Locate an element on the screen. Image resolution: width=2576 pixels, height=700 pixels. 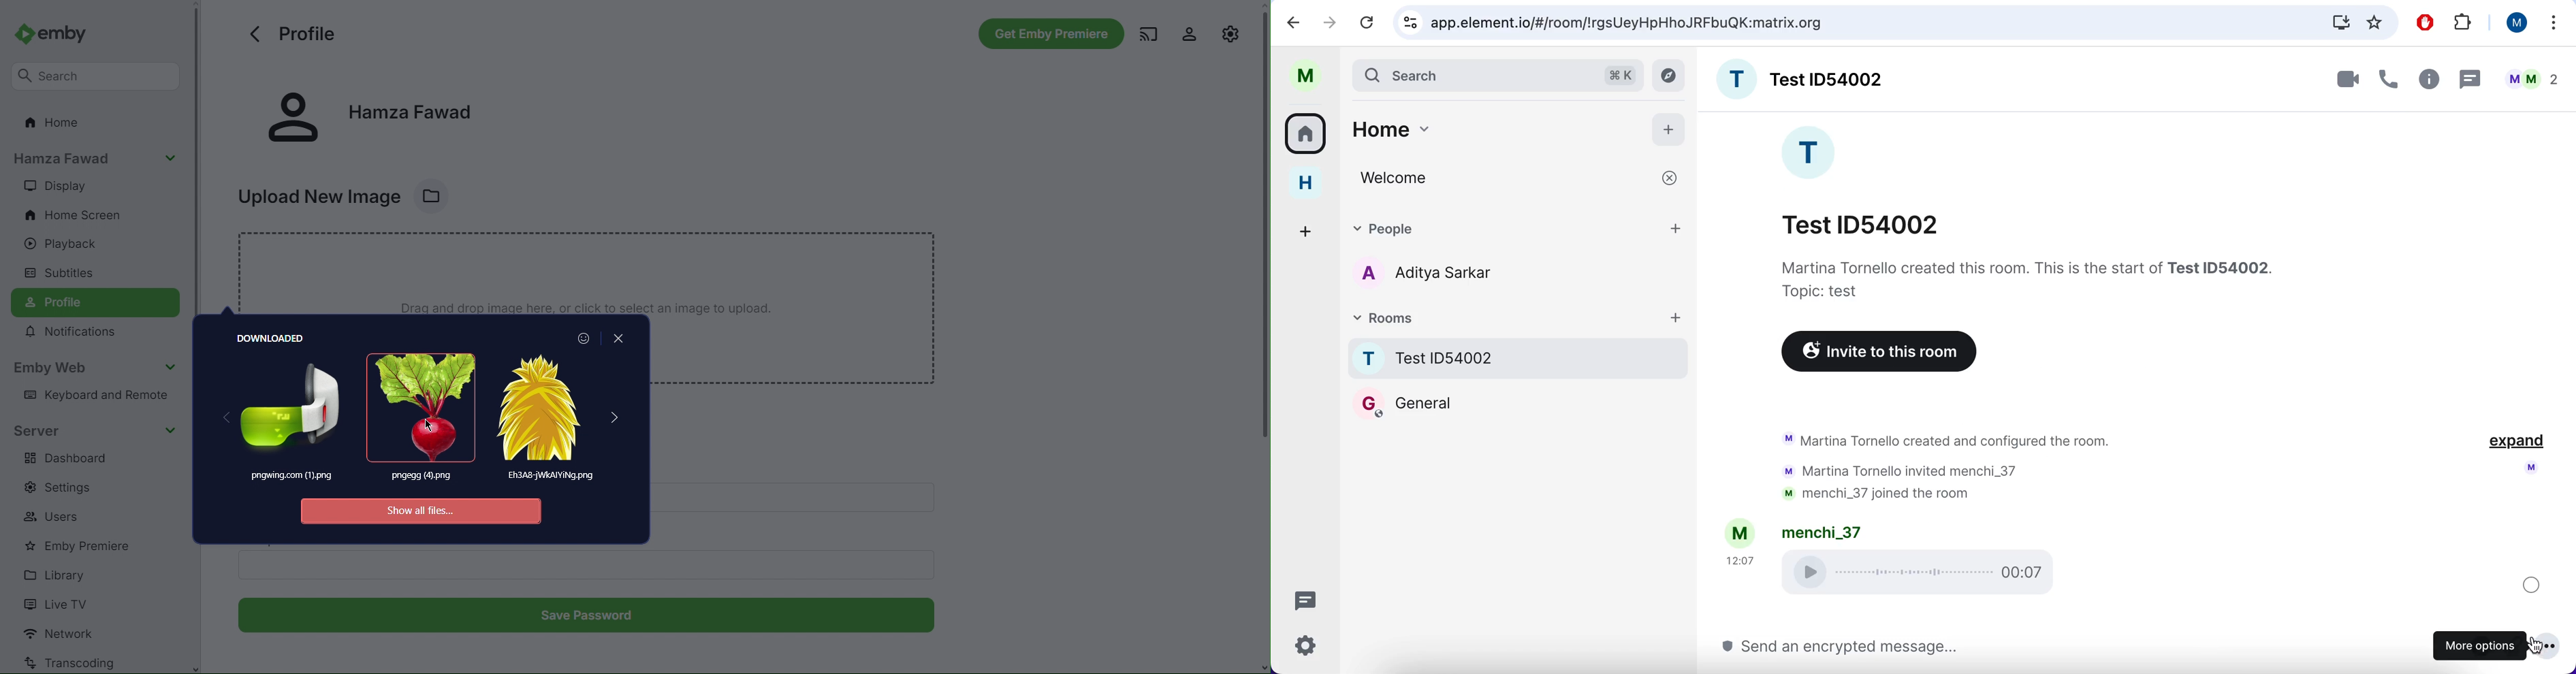
people is located at coordinates (2529, 76).